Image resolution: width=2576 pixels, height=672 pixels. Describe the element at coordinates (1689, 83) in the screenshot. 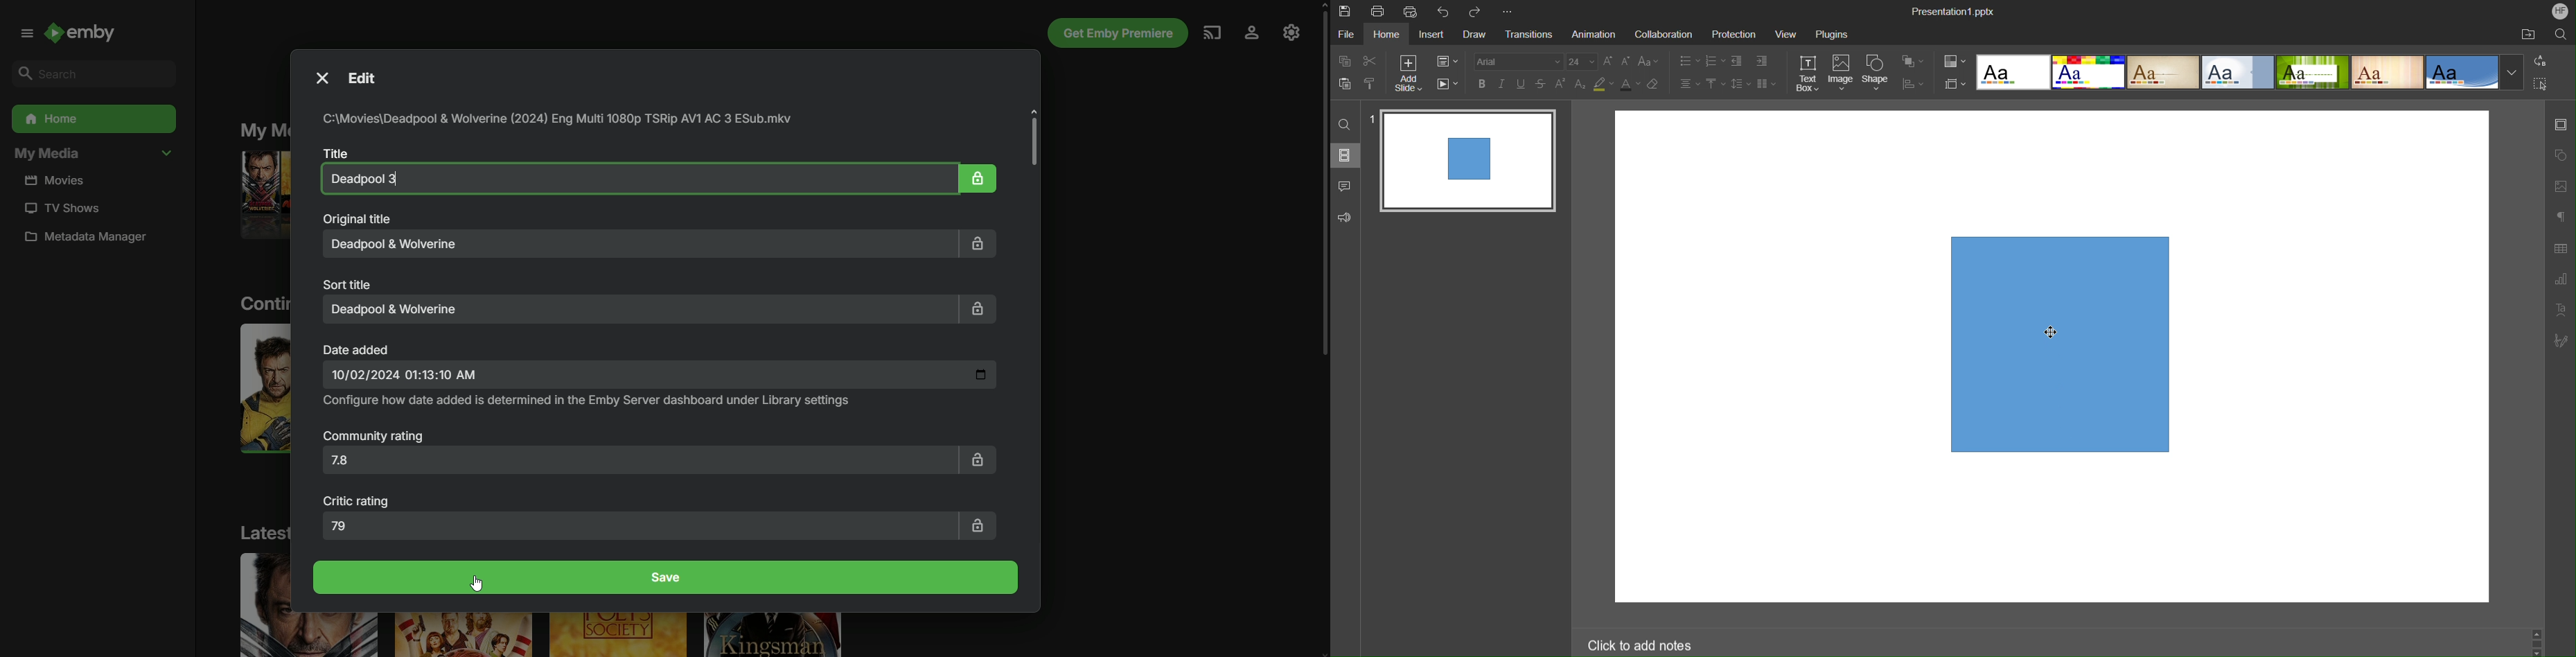

I see `Alignment` at that location.